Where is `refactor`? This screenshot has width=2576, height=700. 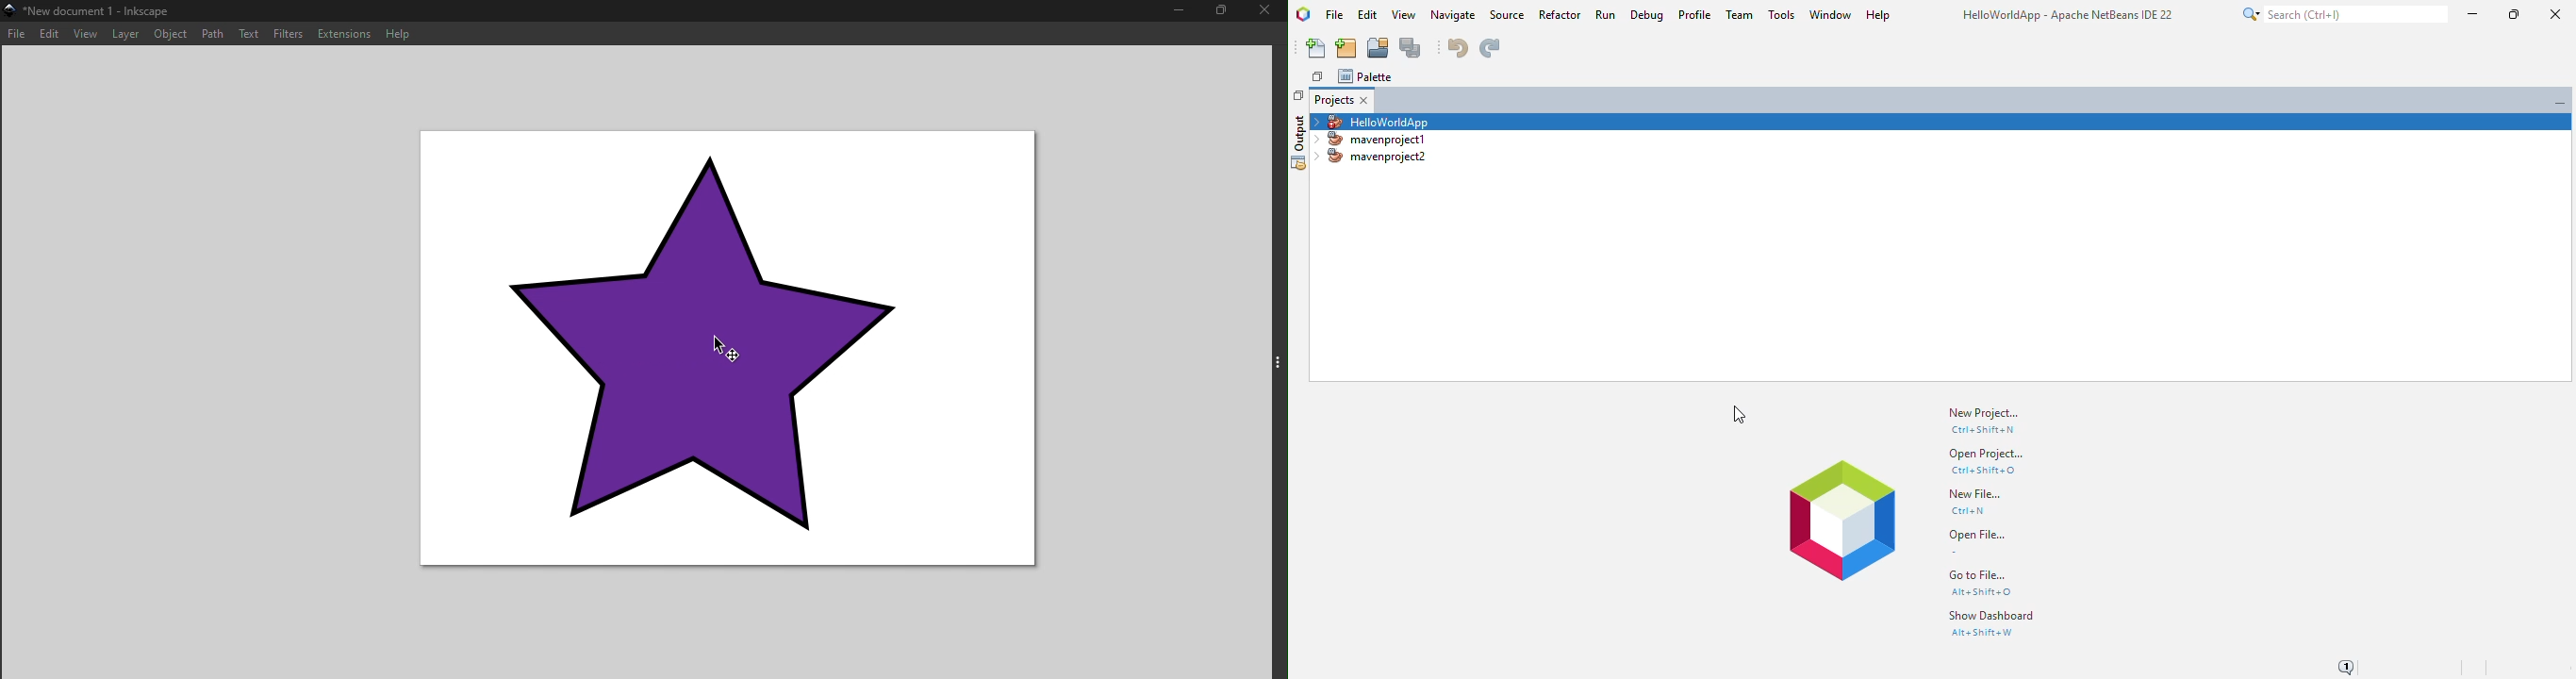
refactor is located at coordinates (1560, 15).